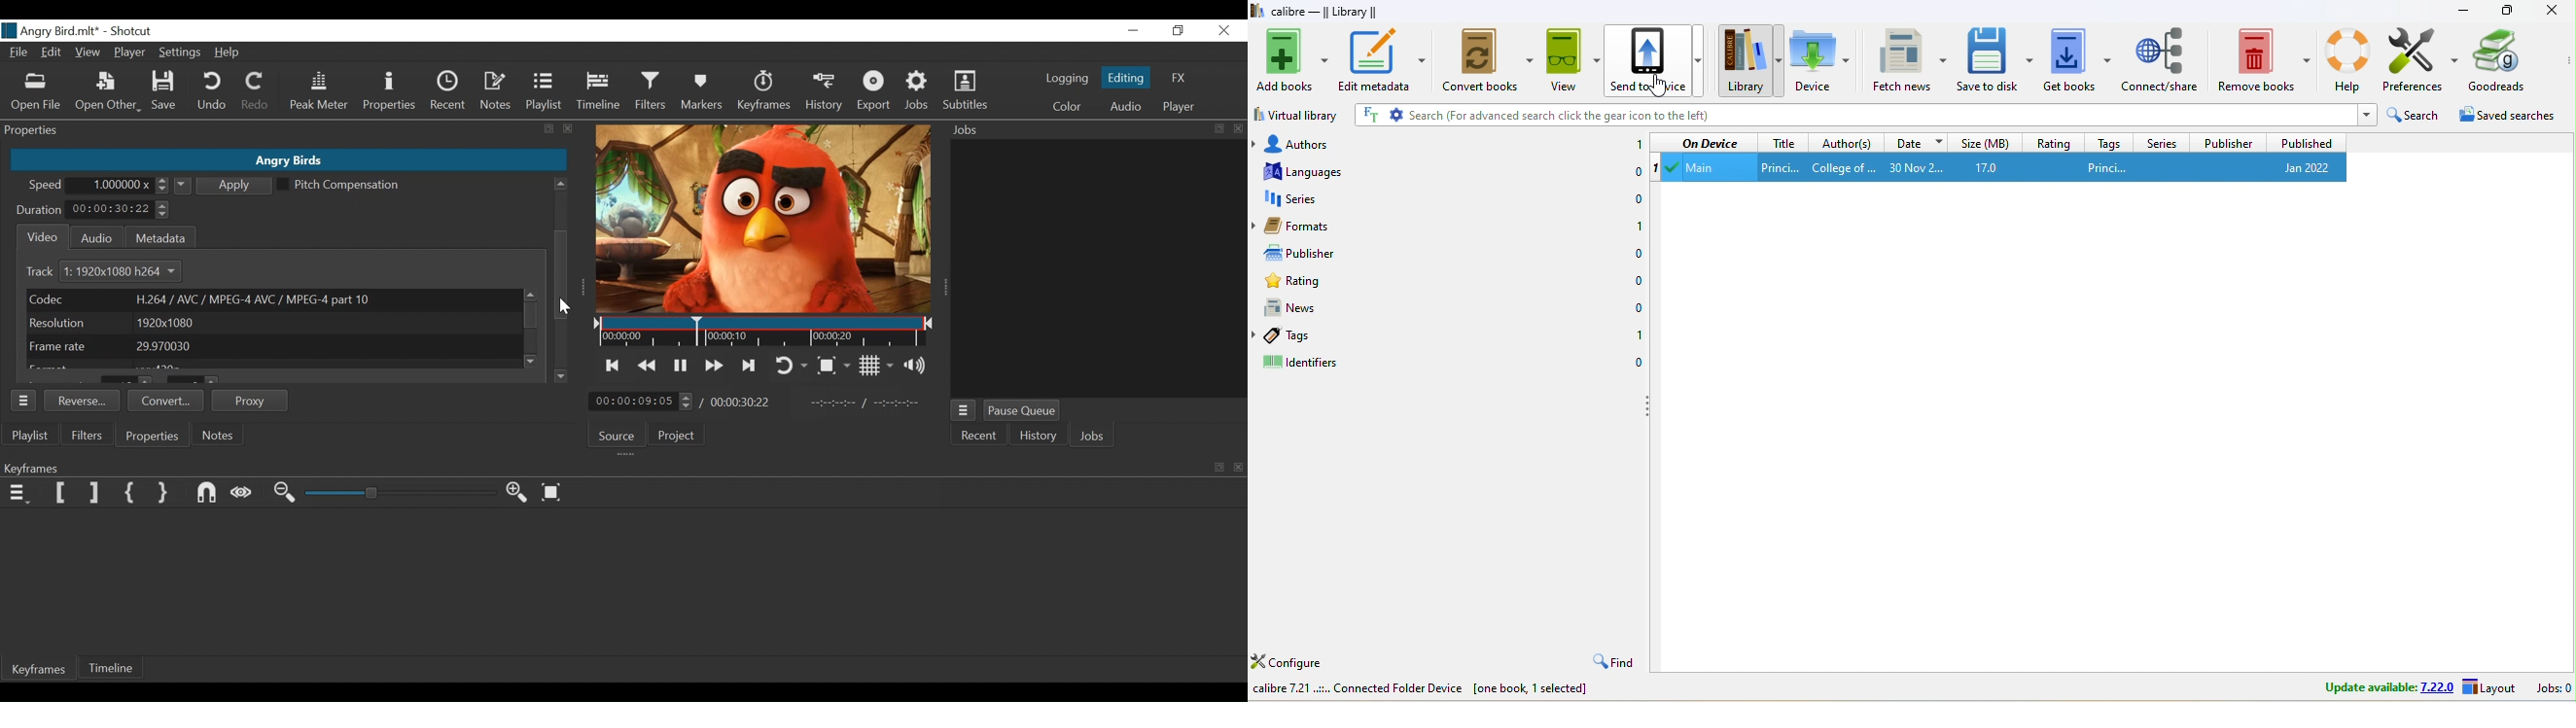 The image size is (2576, 728). Describe the element at coordinates (765, 333) in the screenshot. I see `Timeline` at that location.